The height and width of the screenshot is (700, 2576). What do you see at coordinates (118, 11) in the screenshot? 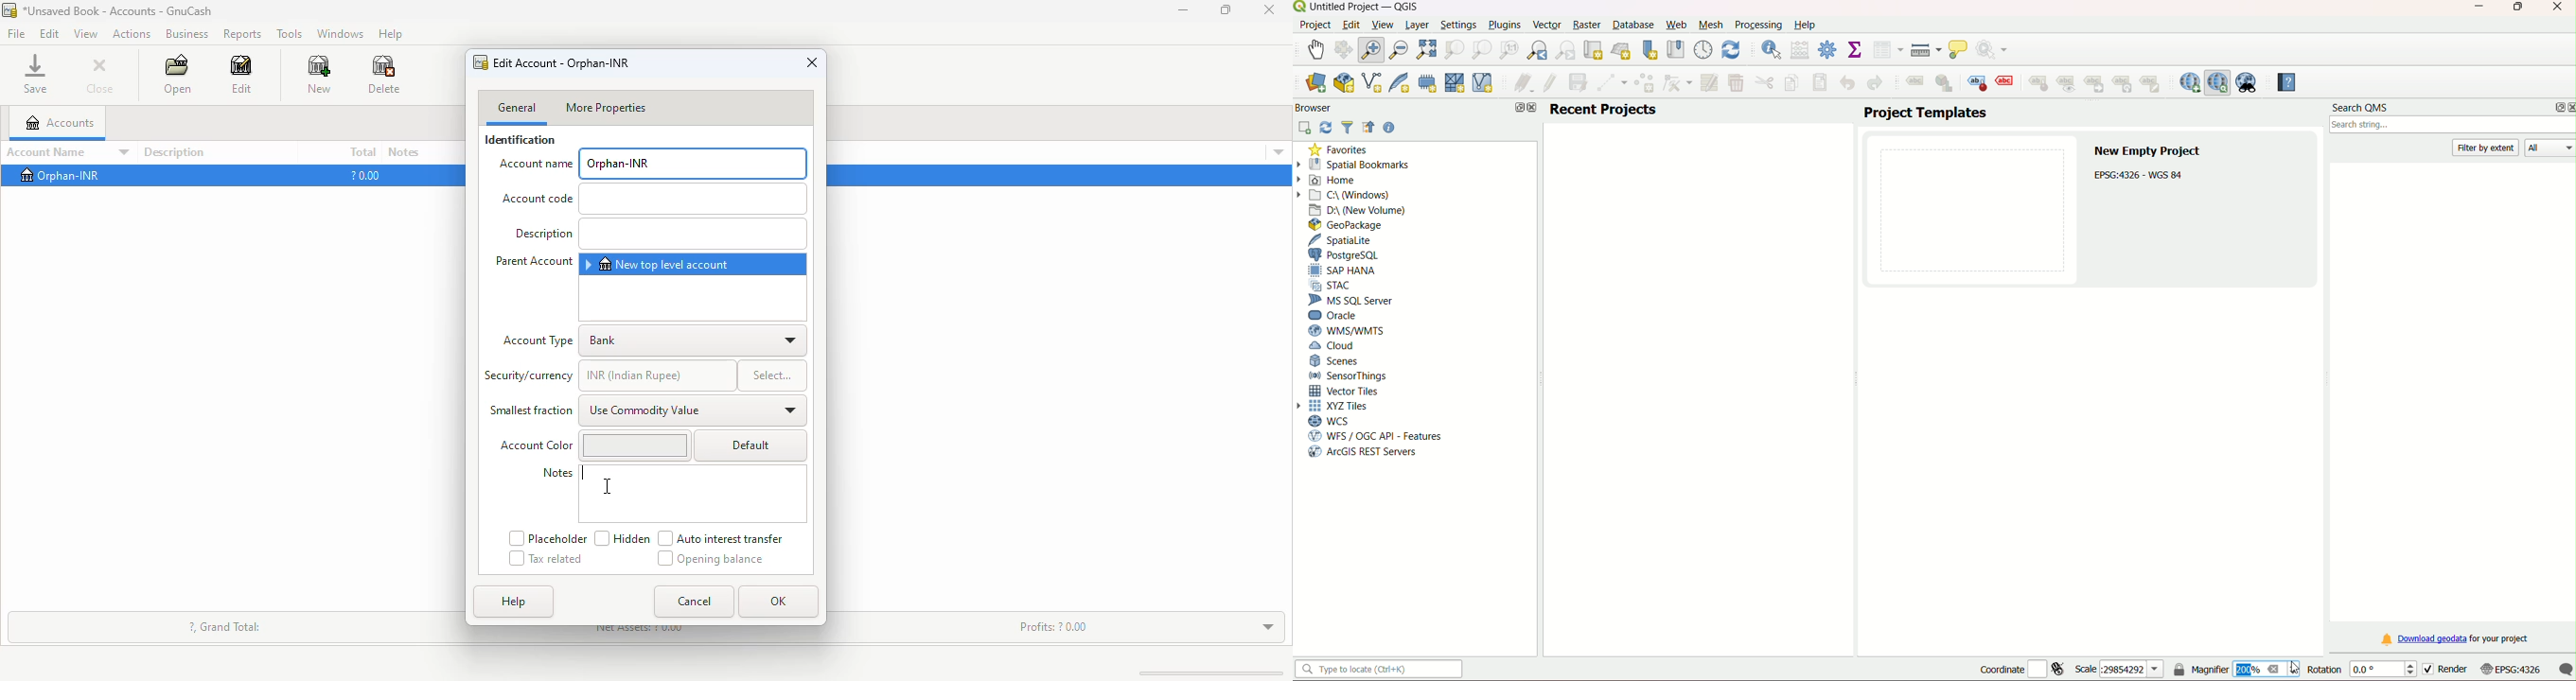
I see `title` at bounding box center [118, 11].